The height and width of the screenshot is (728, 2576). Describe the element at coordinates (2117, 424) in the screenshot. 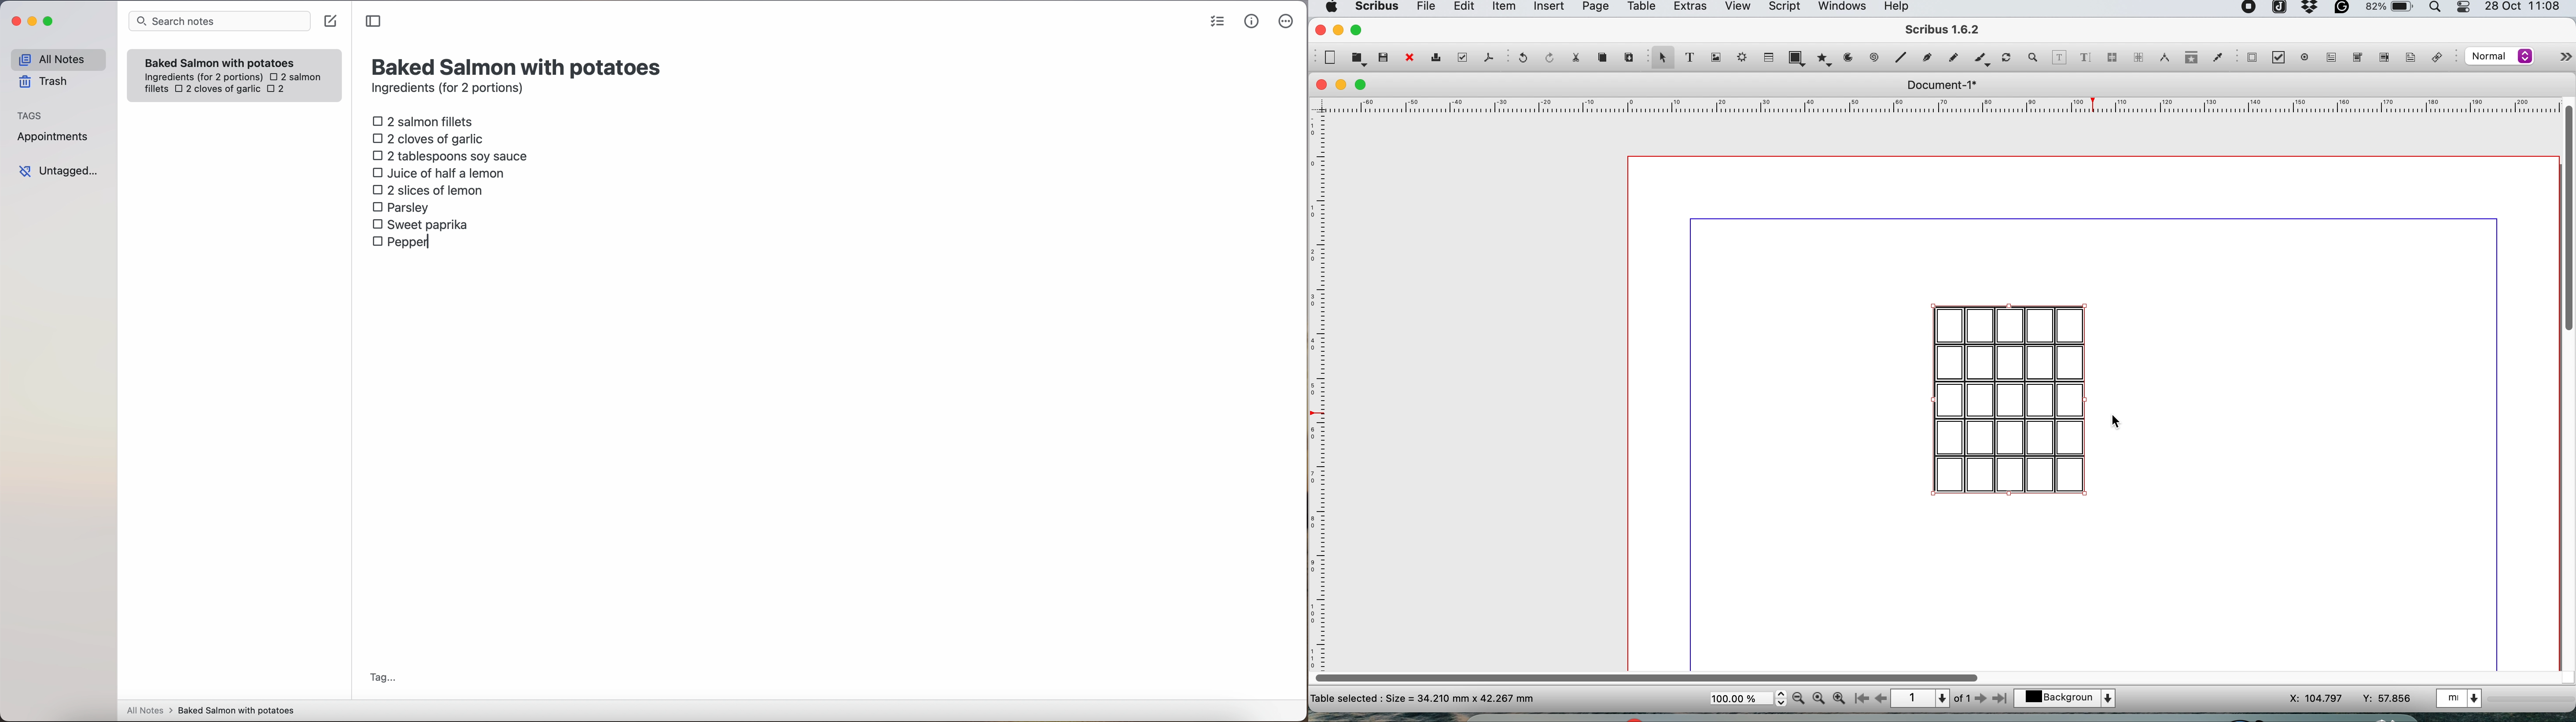

I see `cursor` at that location.